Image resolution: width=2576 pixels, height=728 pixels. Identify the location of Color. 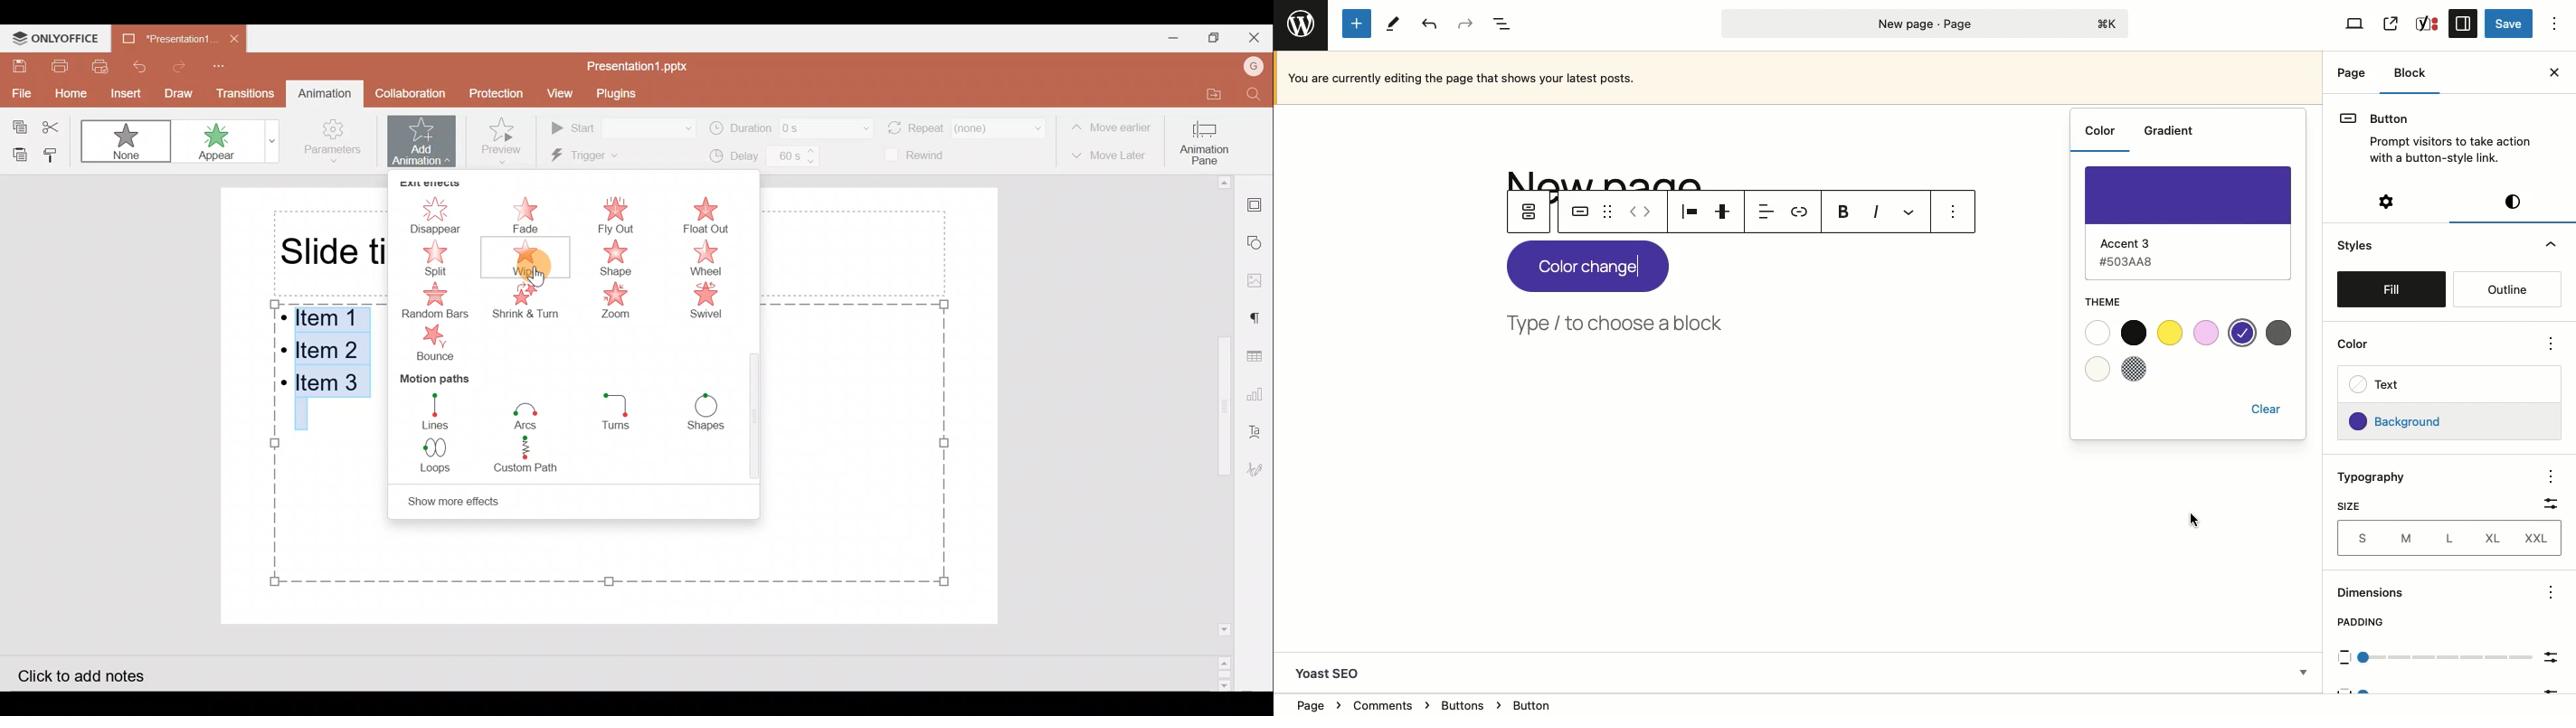
(2101, 134).